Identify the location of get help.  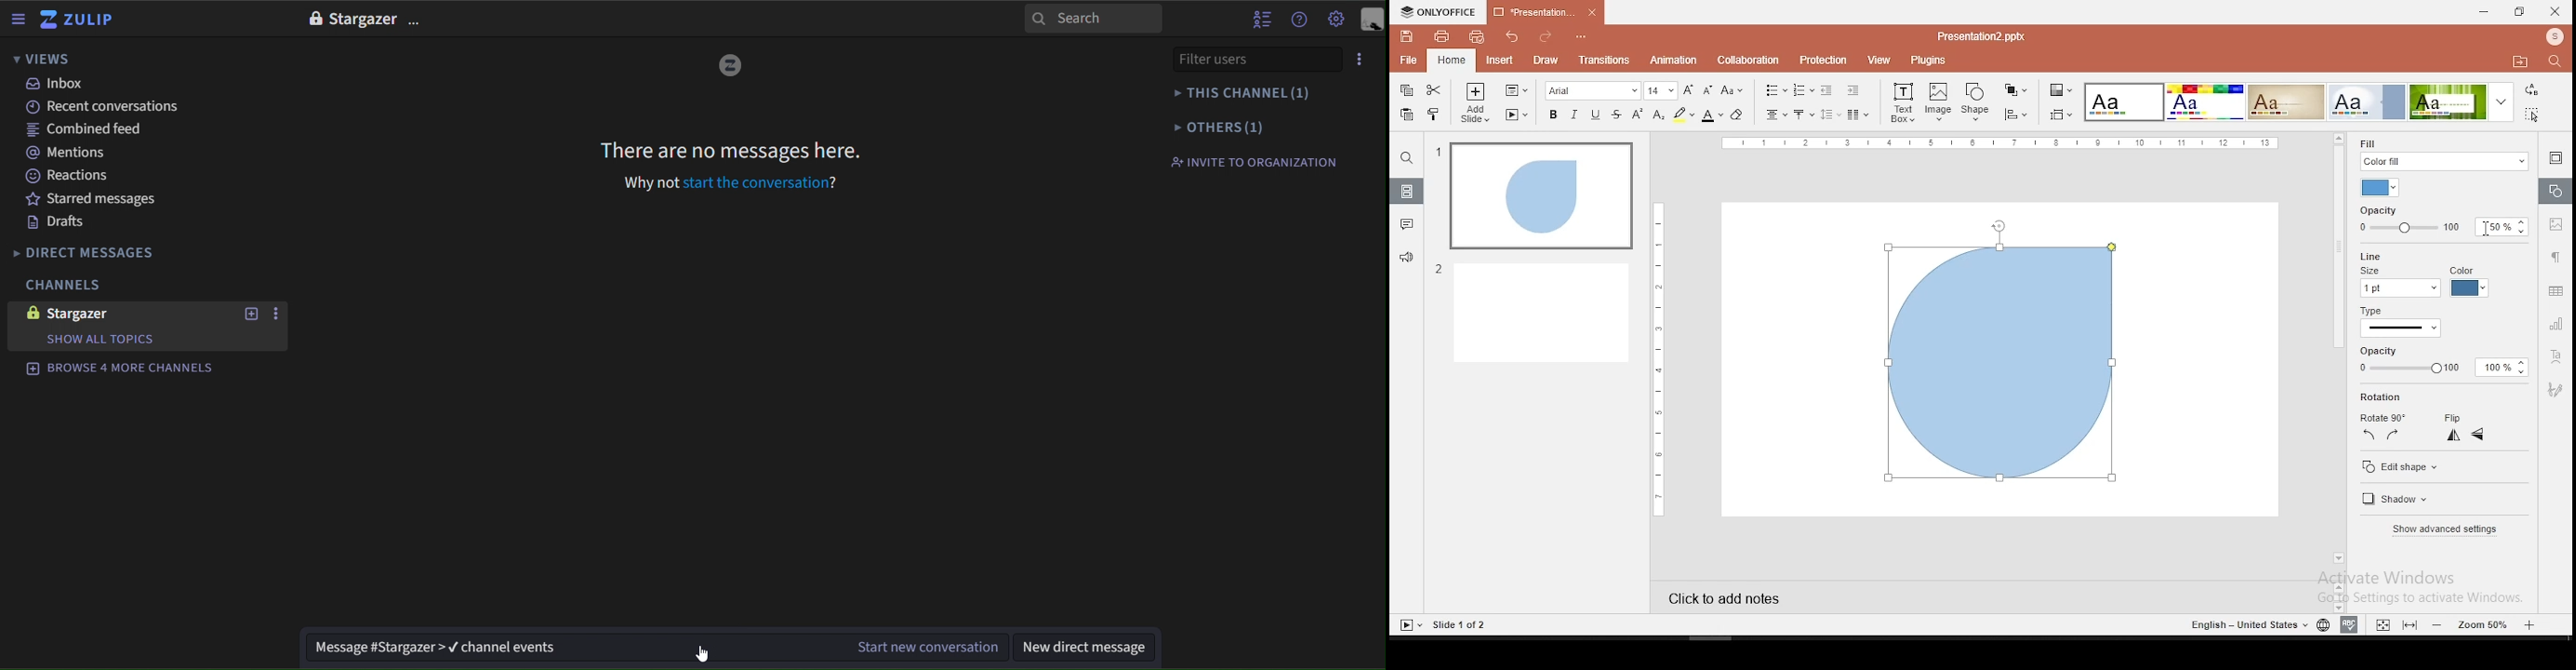
(1300, 20).